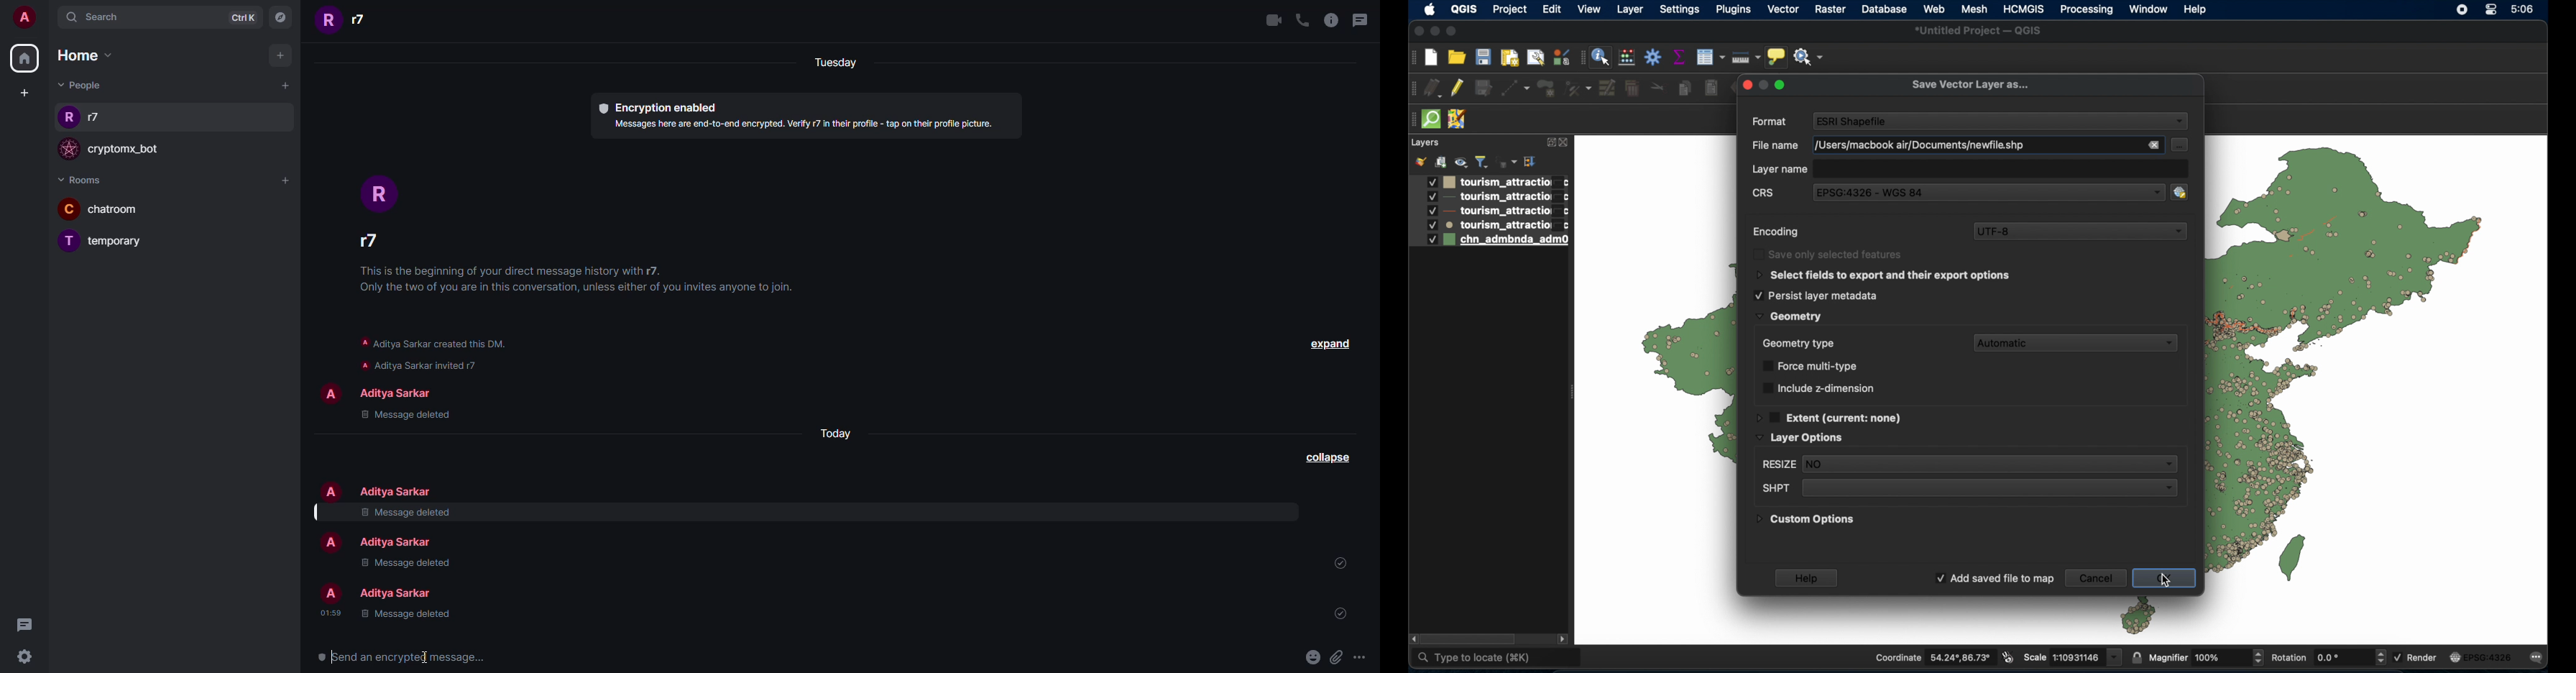 The width and height of the screenshot is (2576, 700). What do you see at coordinates (1813, 366) in the screenshot?
I see `force multi-type` at bounding box center [1813, 366].